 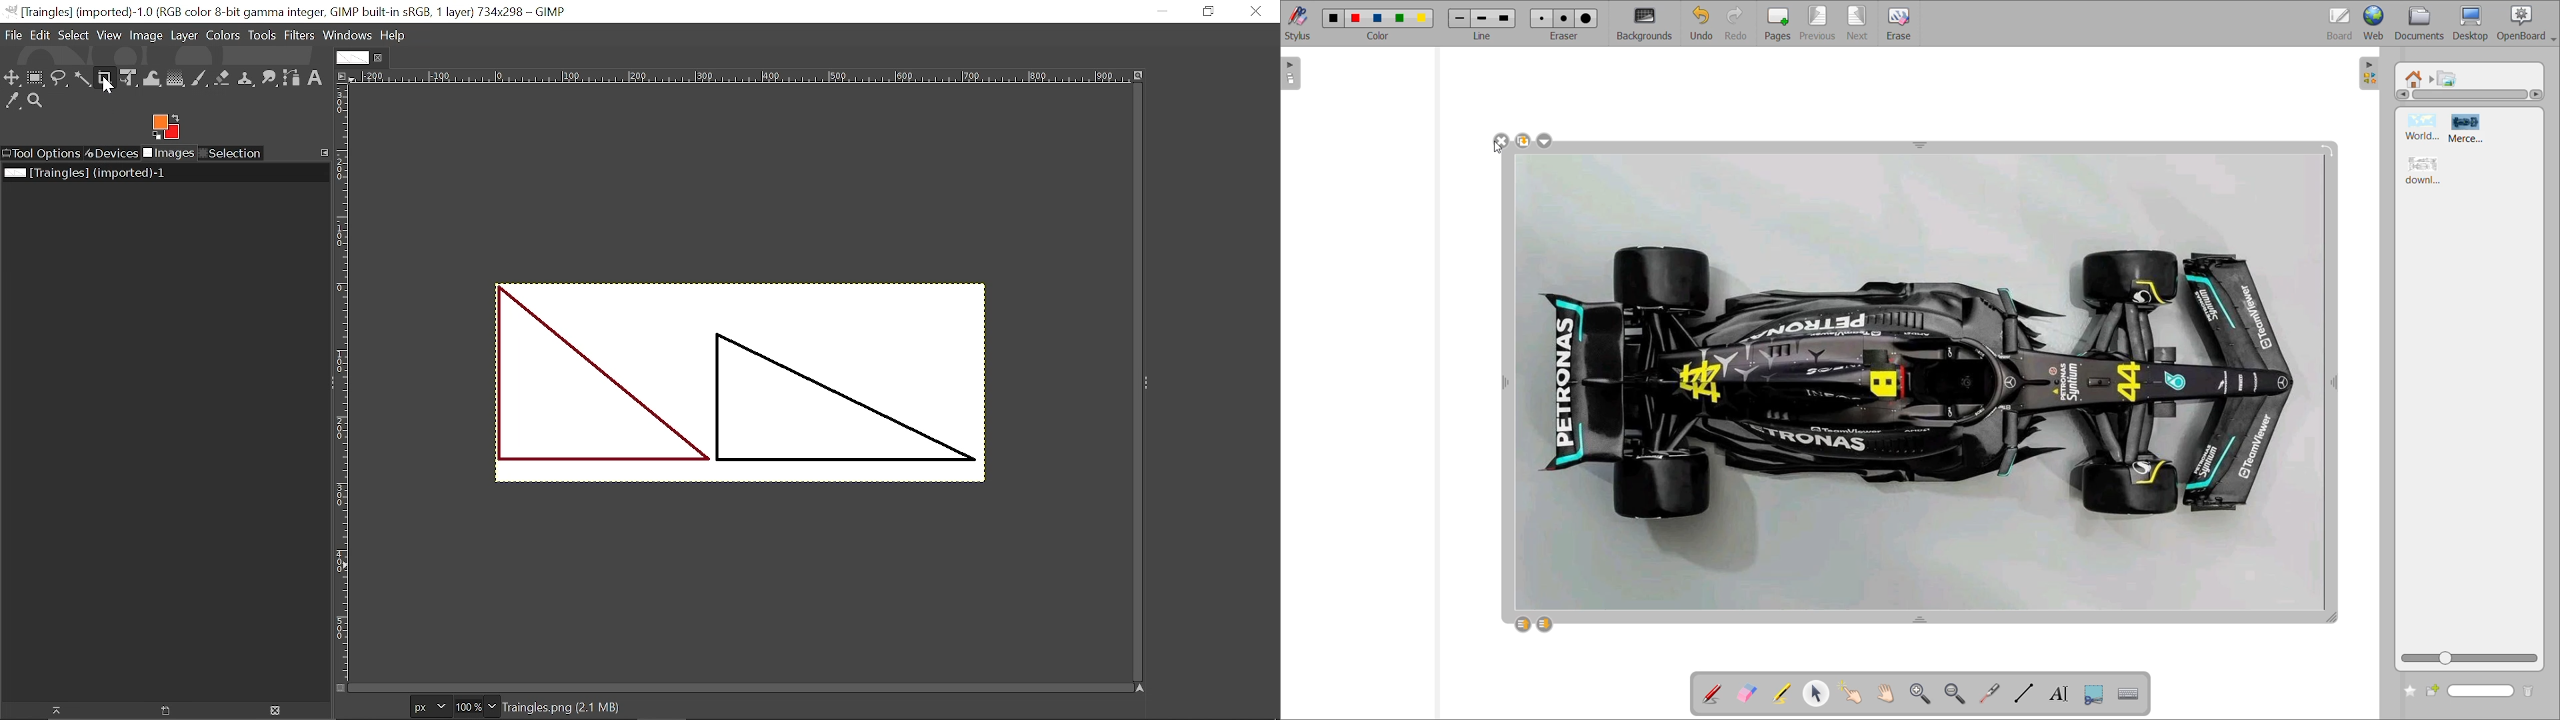 I want to click on line 3, so click(x=1504, y=17).